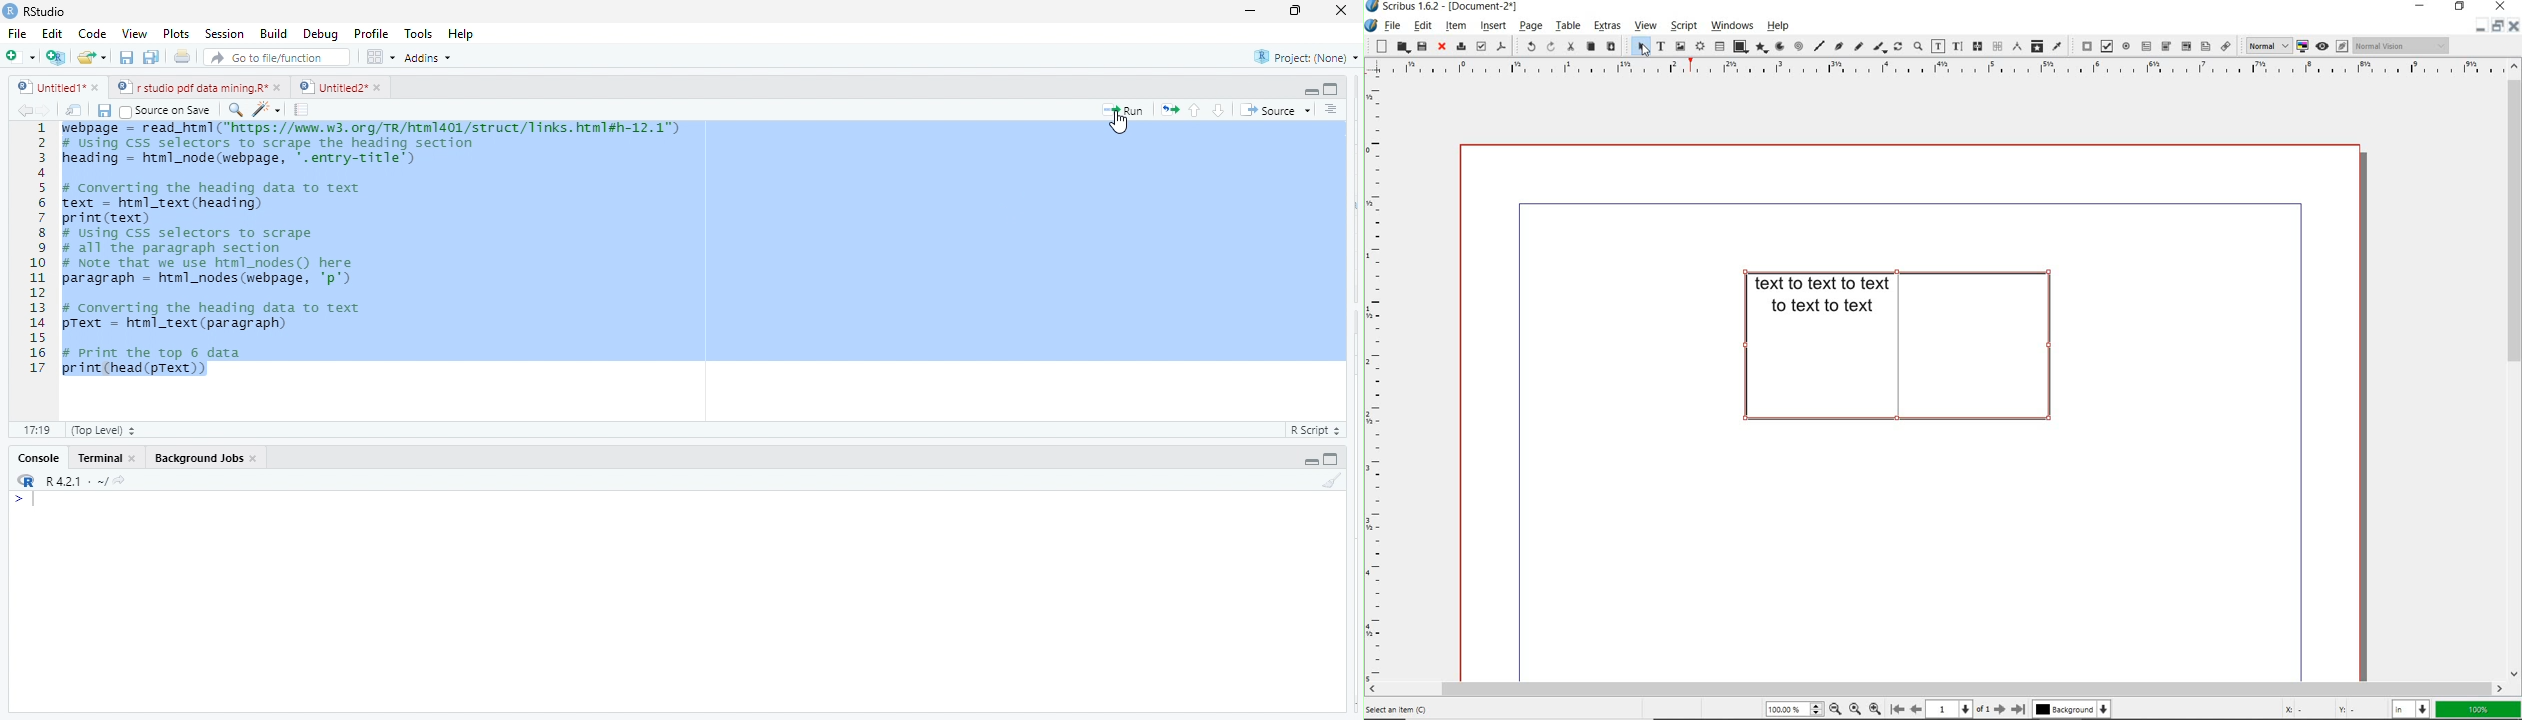 The image size is (2548, 728). What do you see at coordinates (2478, 708) in the screenshot?
I see `zoom factor` at bounding box center [2478, 708].